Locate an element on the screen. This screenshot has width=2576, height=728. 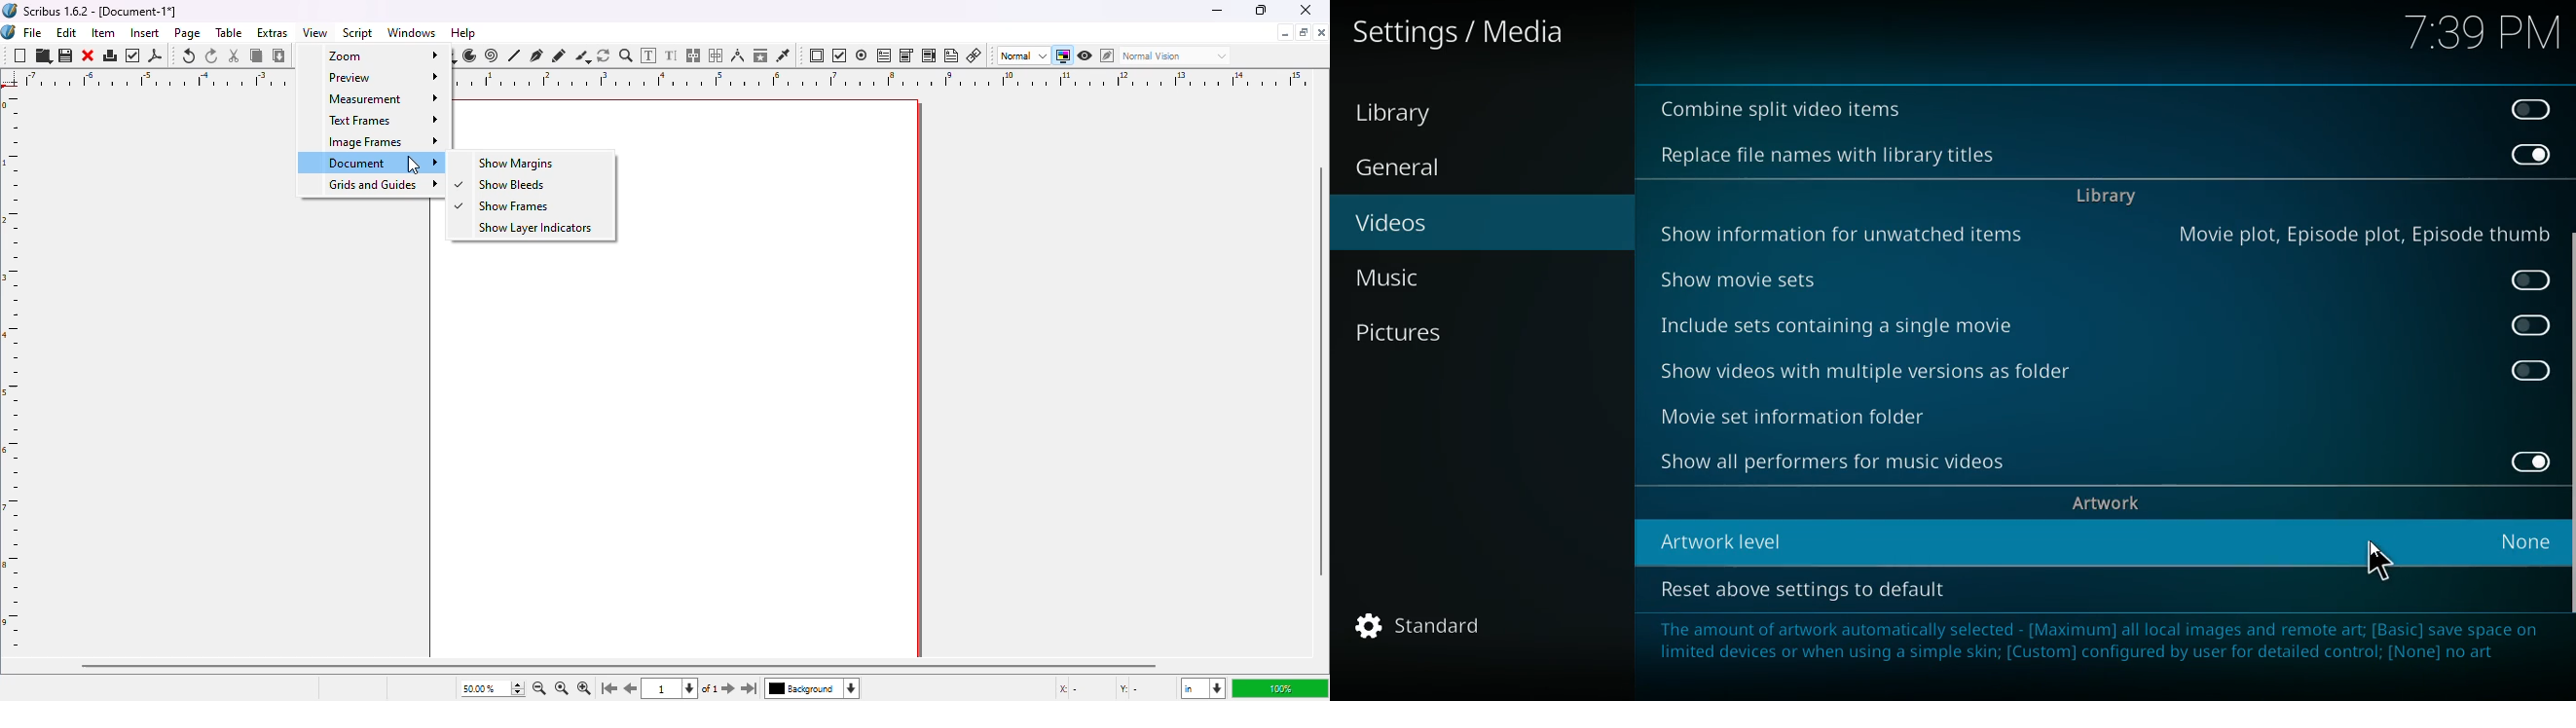
view is located at coordinates (315, 32).